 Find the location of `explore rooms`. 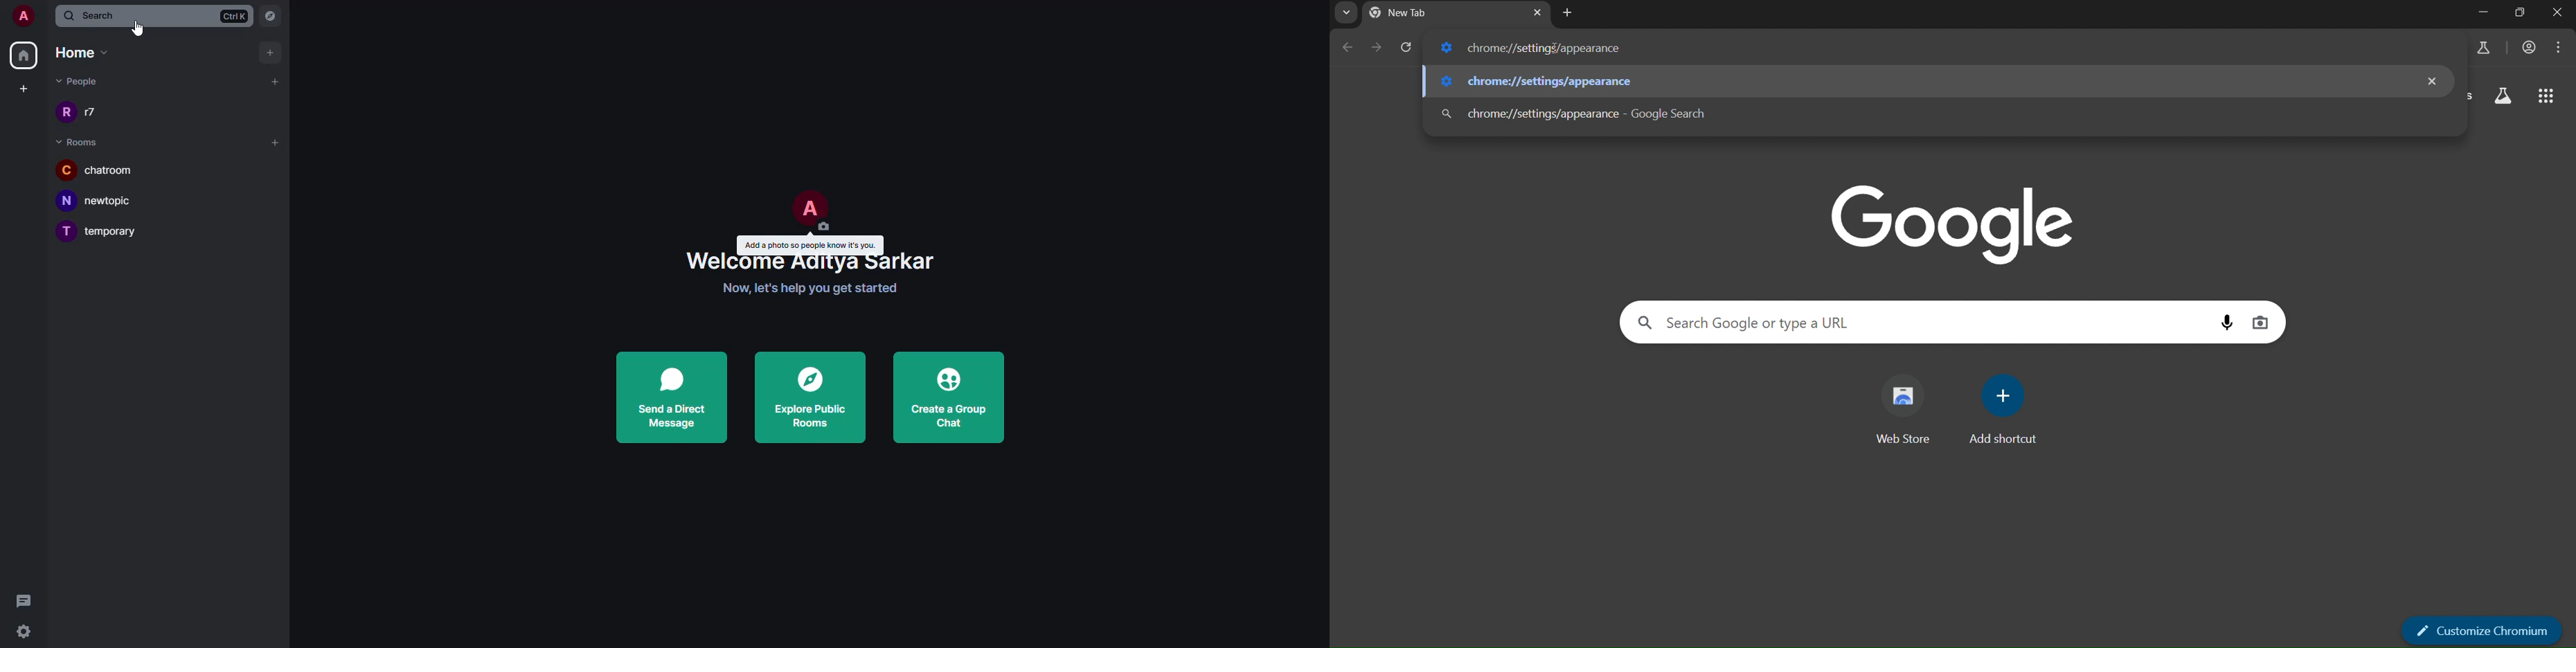

explore rooms is located at coordinates (808, 397).